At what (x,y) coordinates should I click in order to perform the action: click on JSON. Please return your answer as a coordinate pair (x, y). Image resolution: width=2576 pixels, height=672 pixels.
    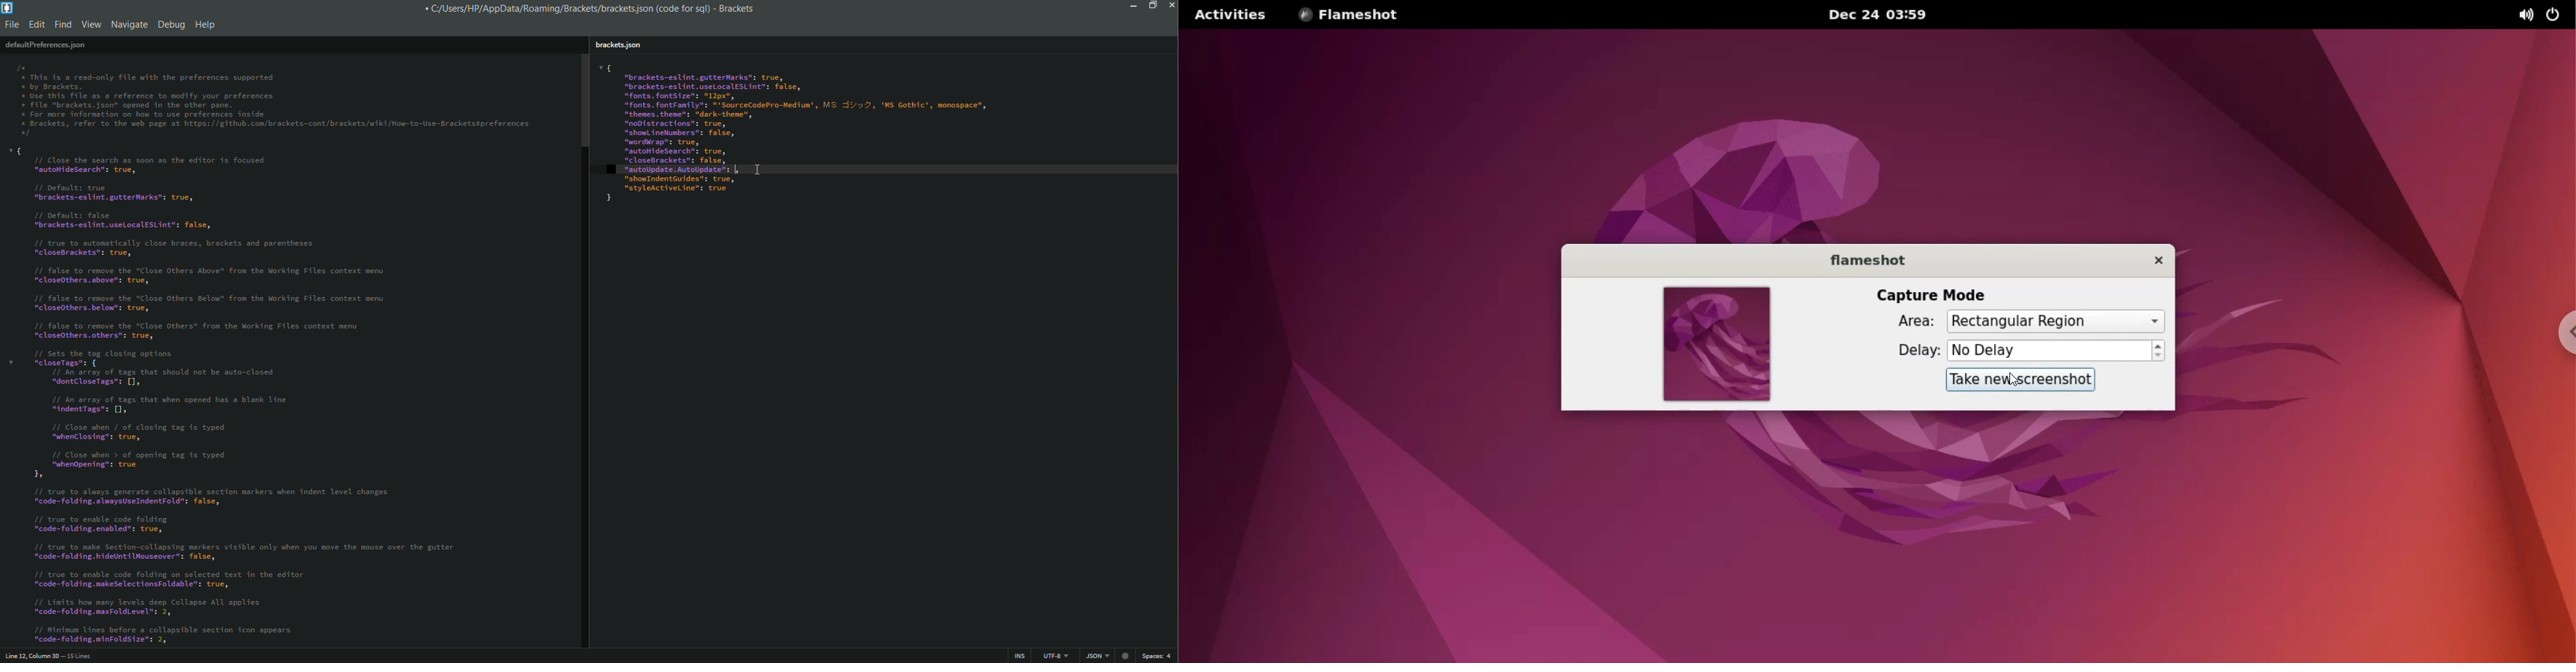
    Looking at the image, I should click on (1096, 656).